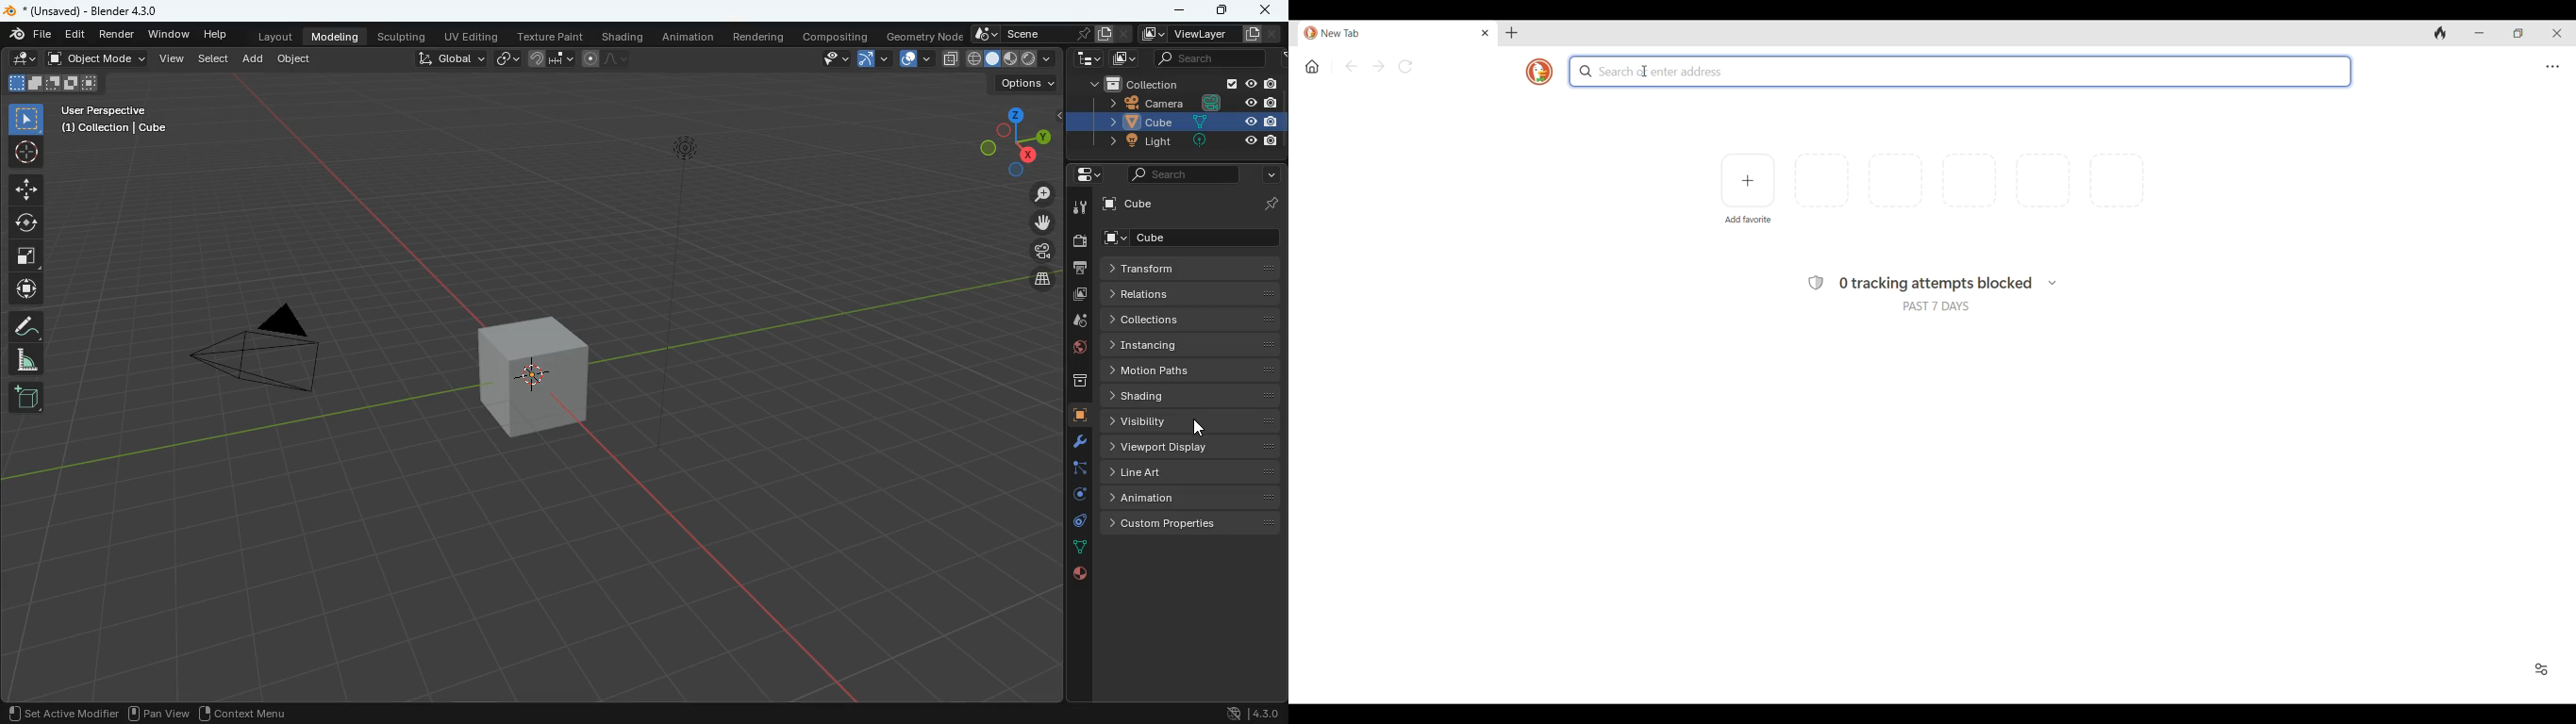 The image size is (2576, 728). What do you see at coordinates (336, 36) in the screenshot?
I see `modeling` at bounding box center [336, 36].